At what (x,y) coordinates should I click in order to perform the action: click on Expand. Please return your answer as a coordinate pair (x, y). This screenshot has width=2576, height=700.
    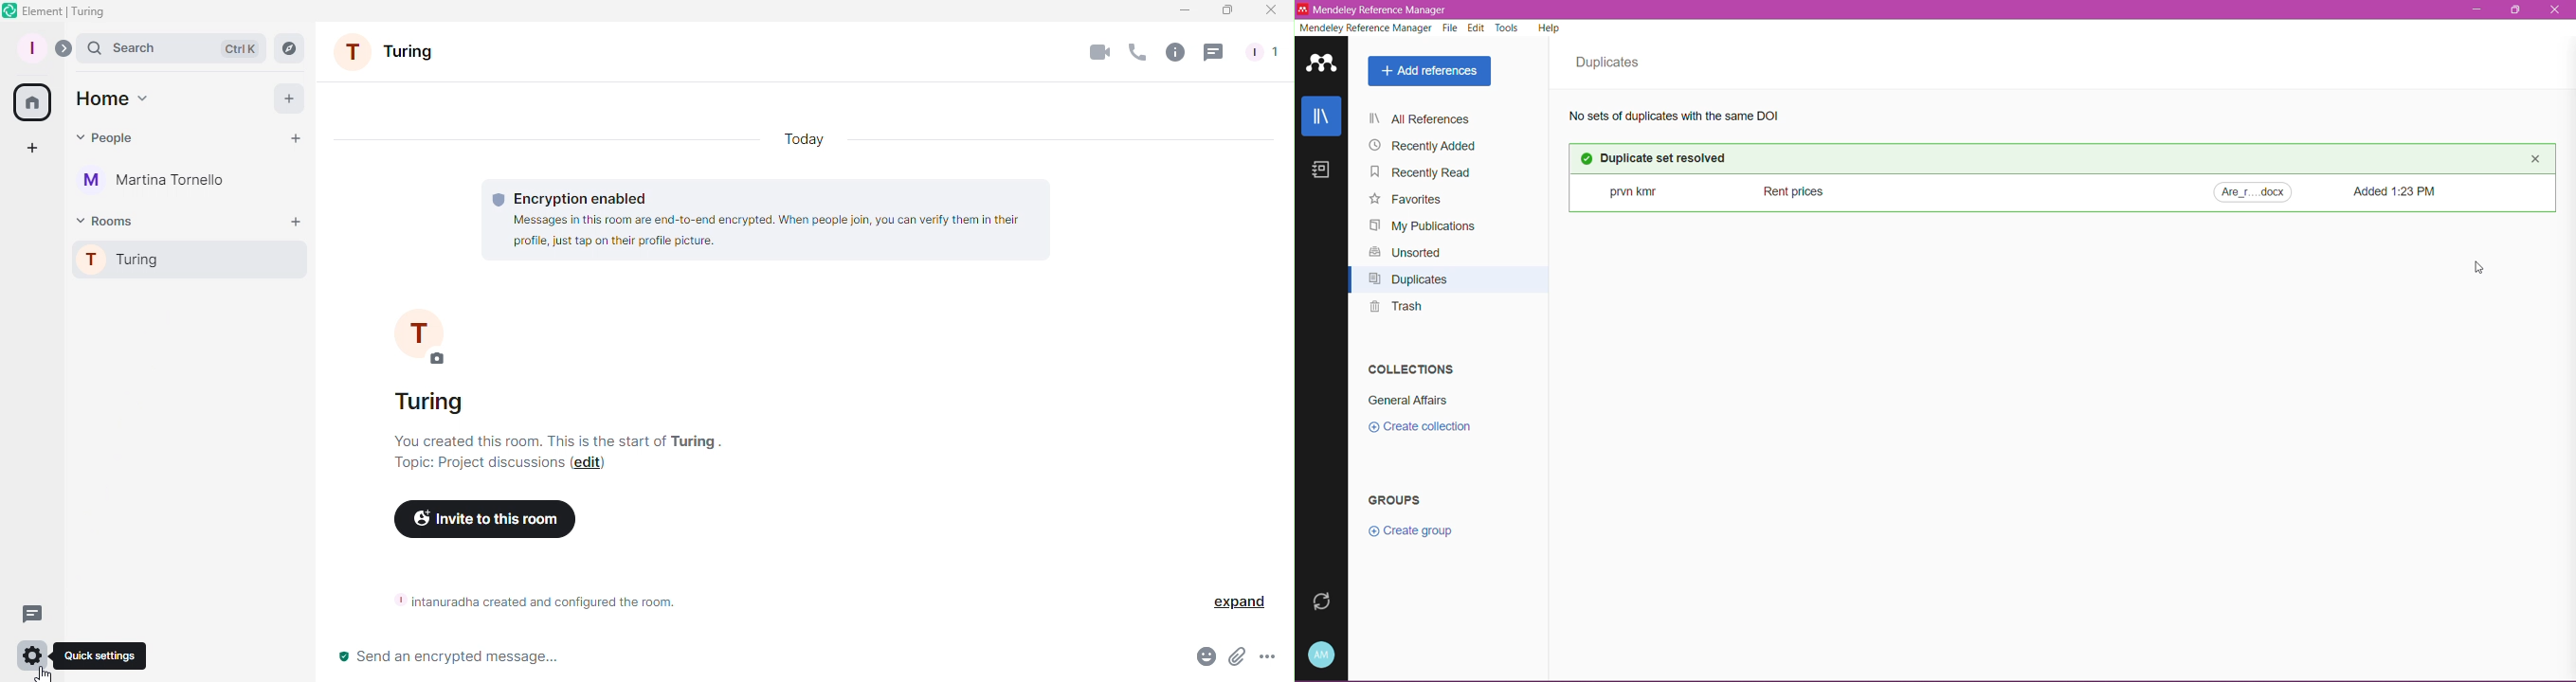
    Looking at the image, I should click on (1240, 602).